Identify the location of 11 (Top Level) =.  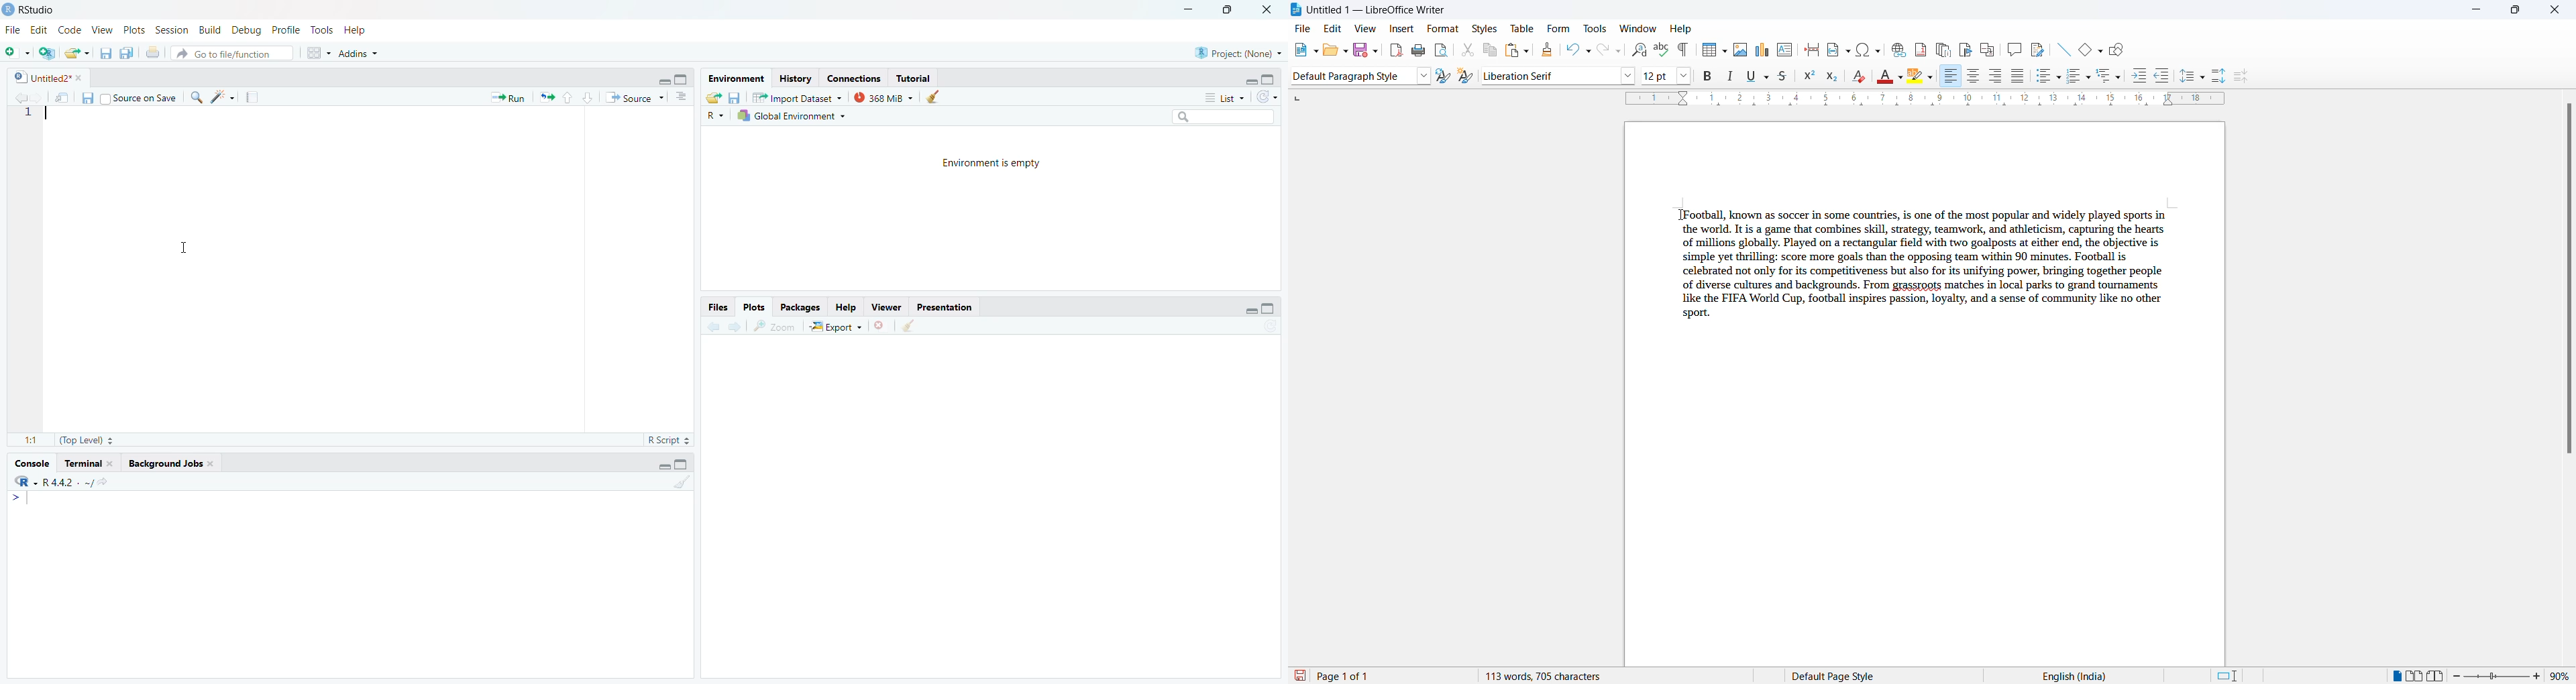
(68, 438).